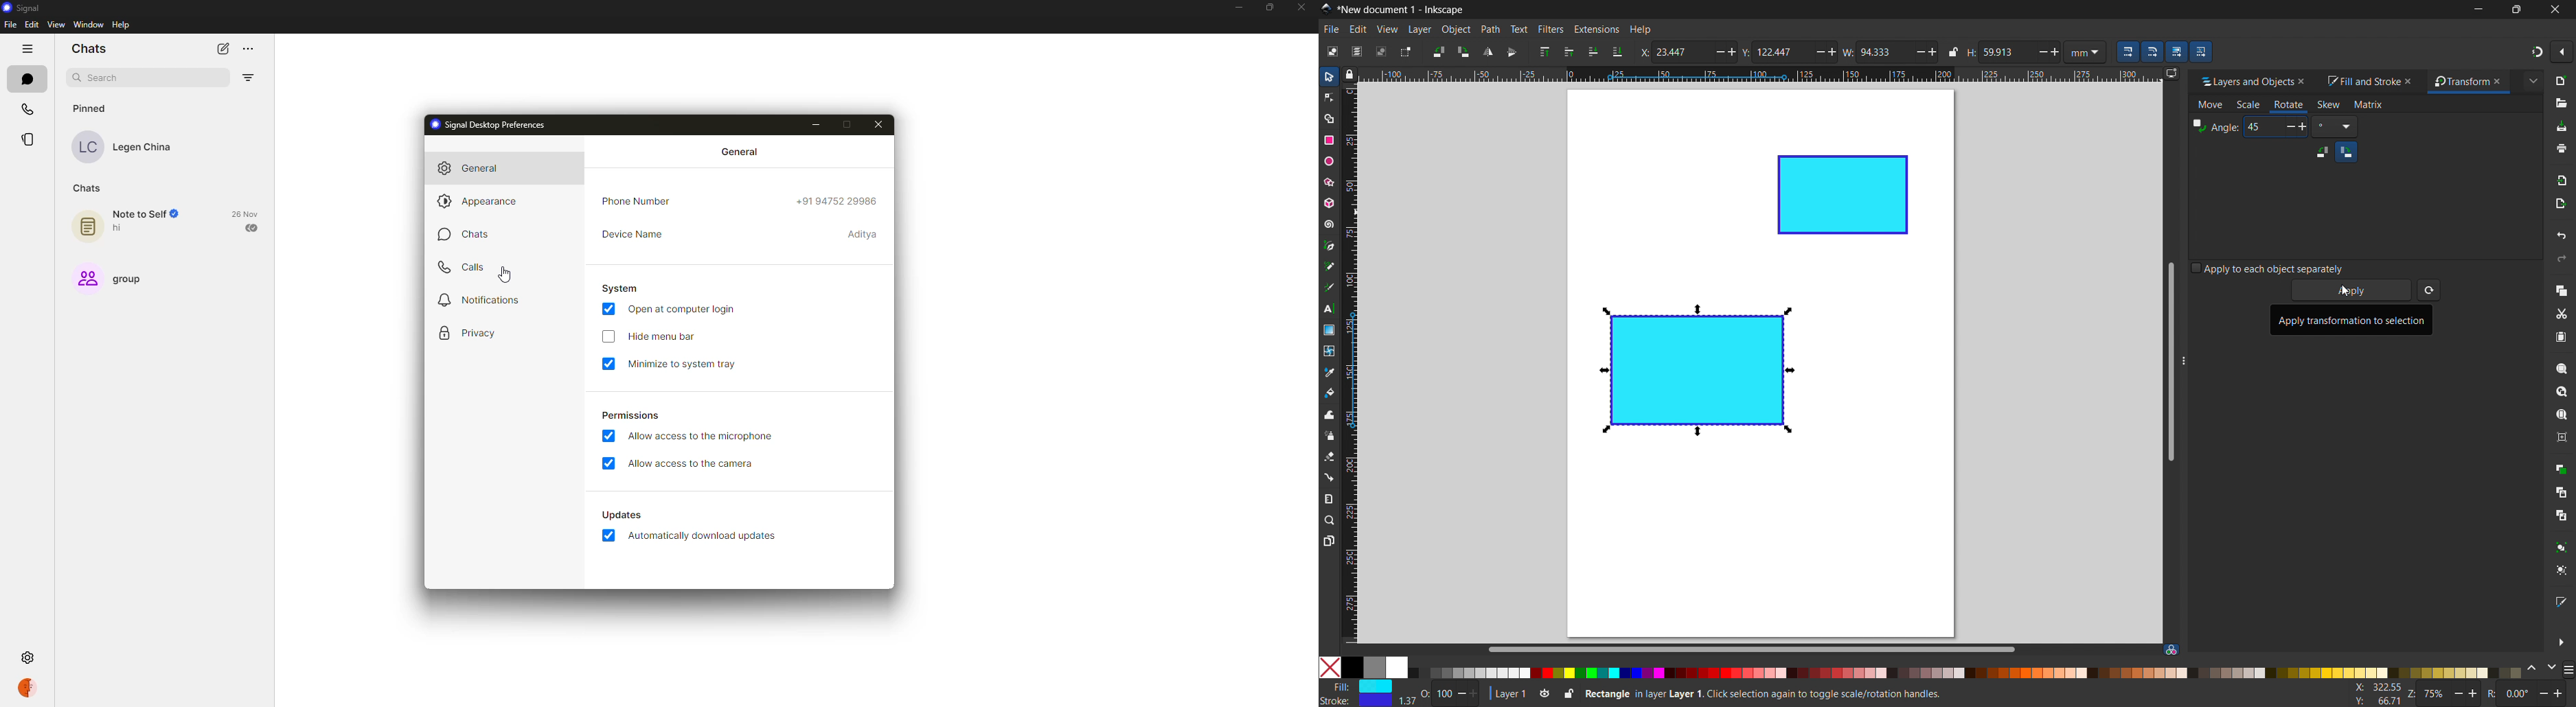 This screenshot has height=728, width=2576. I want to click on scale, so click(2248, 105).